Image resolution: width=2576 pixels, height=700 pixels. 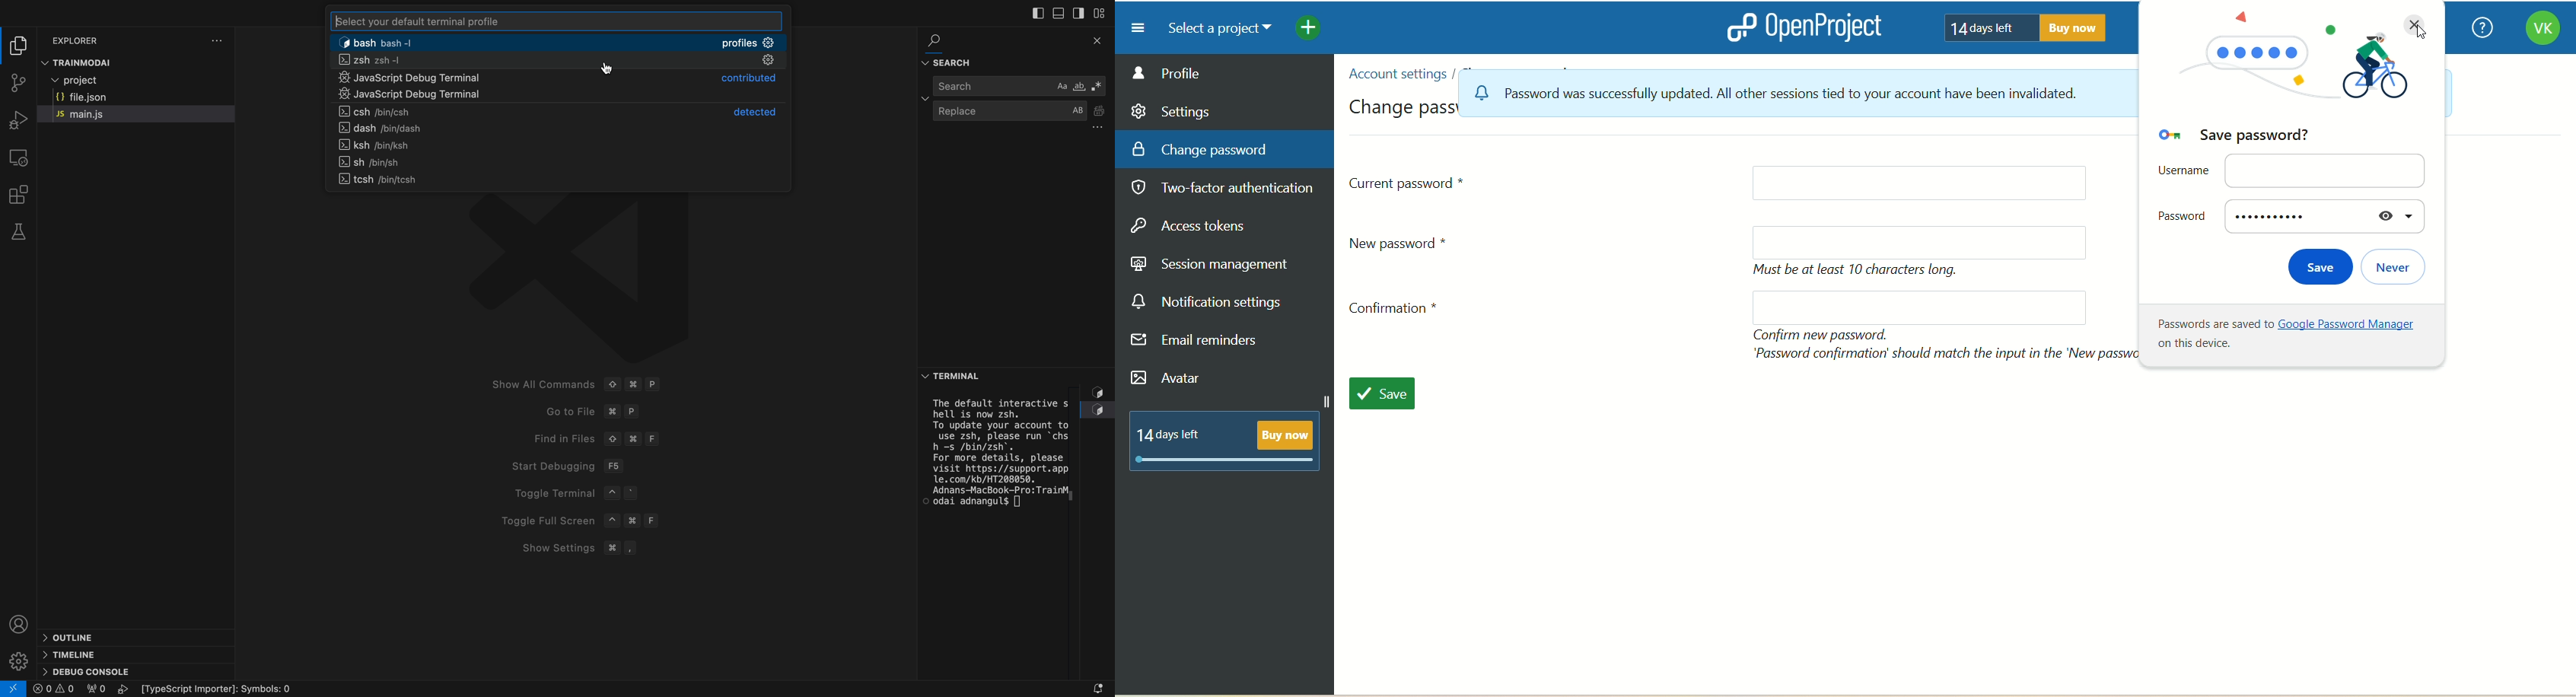 What do you see at coordinates (19, 657) in the screenshot?
I see `setting` at bounding box center [19, 657].